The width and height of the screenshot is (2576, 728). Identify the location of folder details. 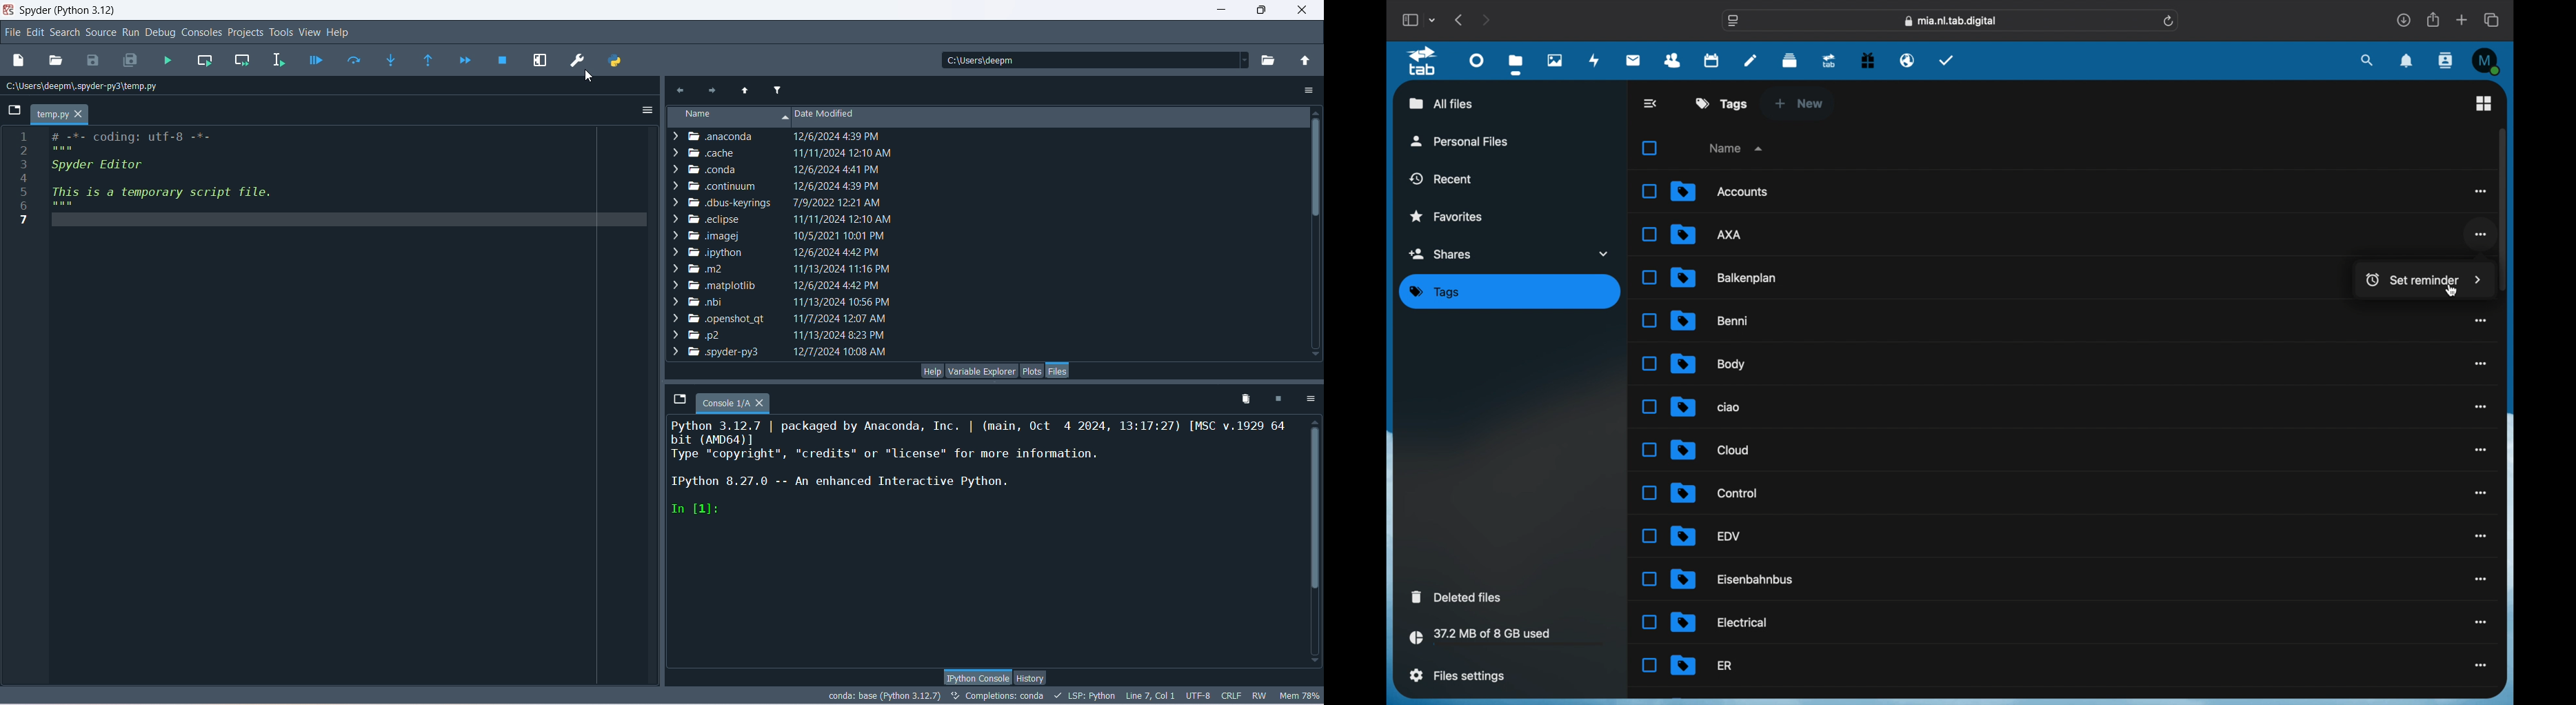
(787, 266).